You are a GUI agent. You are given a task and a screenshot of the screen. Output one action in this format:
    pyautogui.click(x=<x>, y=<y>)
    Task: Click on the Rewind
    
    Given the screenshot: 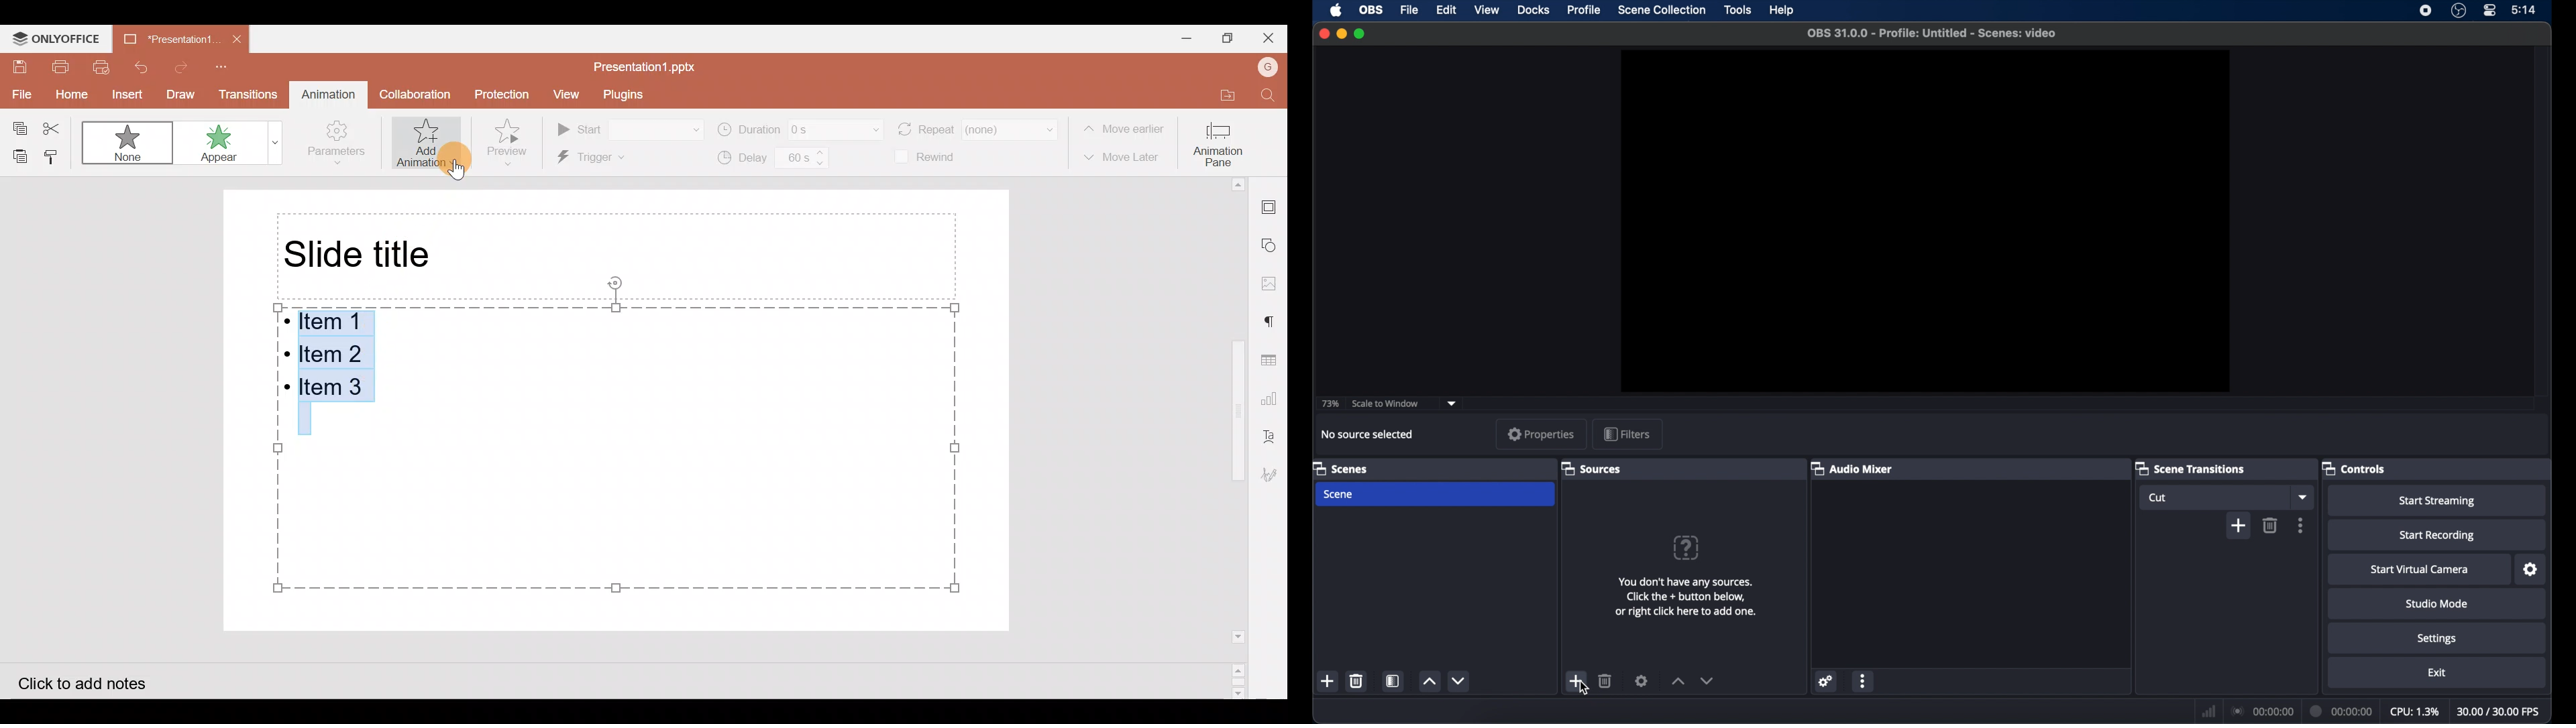 What is the action you would take?
    pyautogui.click(x=929, y=158)
    